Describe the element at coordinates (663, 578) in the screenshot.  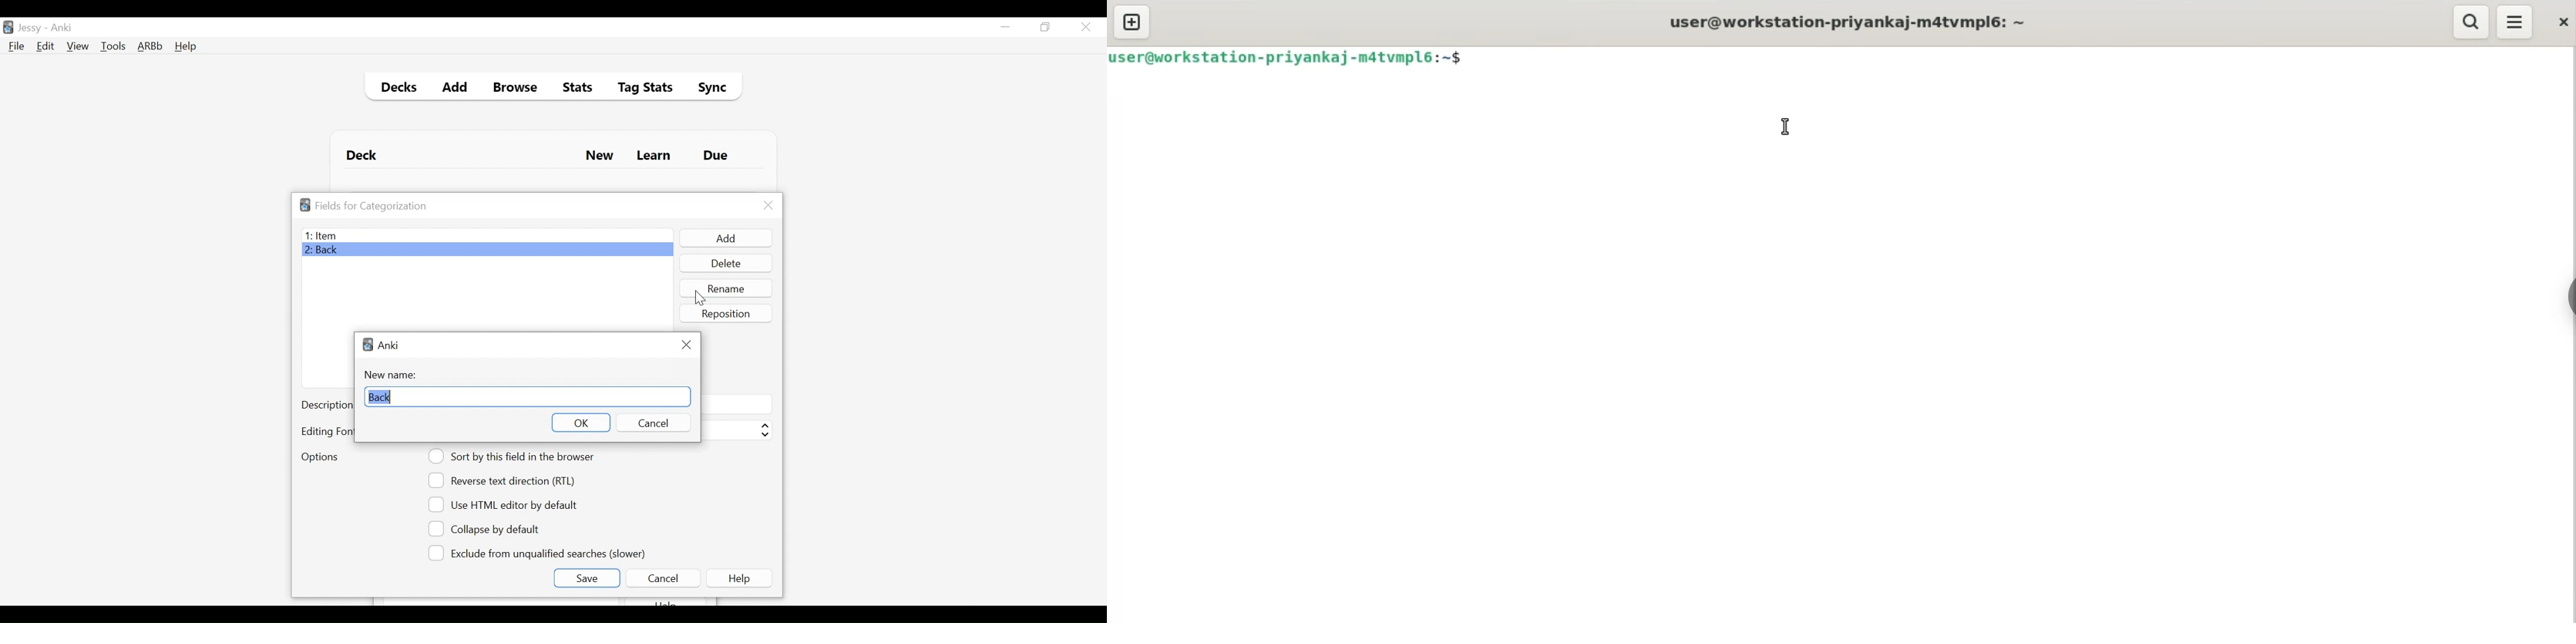
I see `Cancel` at that location.